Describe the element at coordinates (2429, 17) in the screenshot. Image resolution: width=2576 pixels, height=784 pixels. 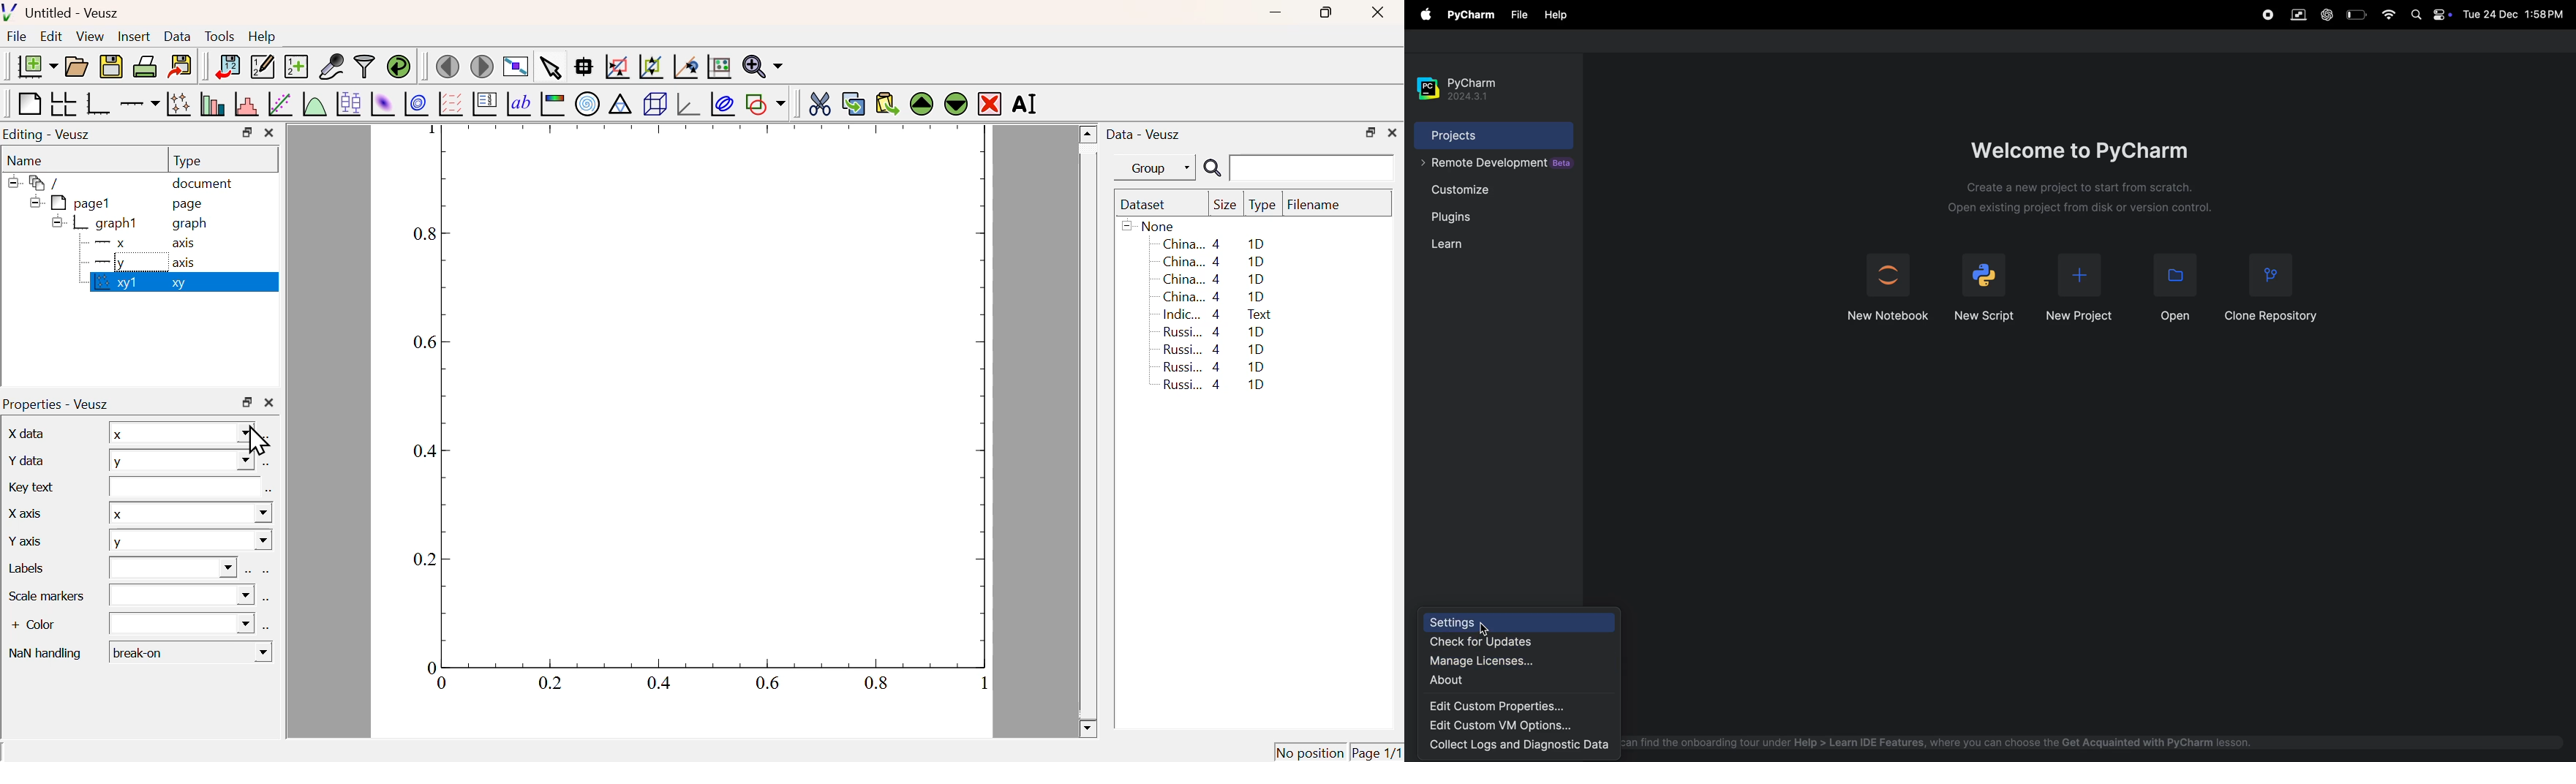
I see `apple widgets` at that location.